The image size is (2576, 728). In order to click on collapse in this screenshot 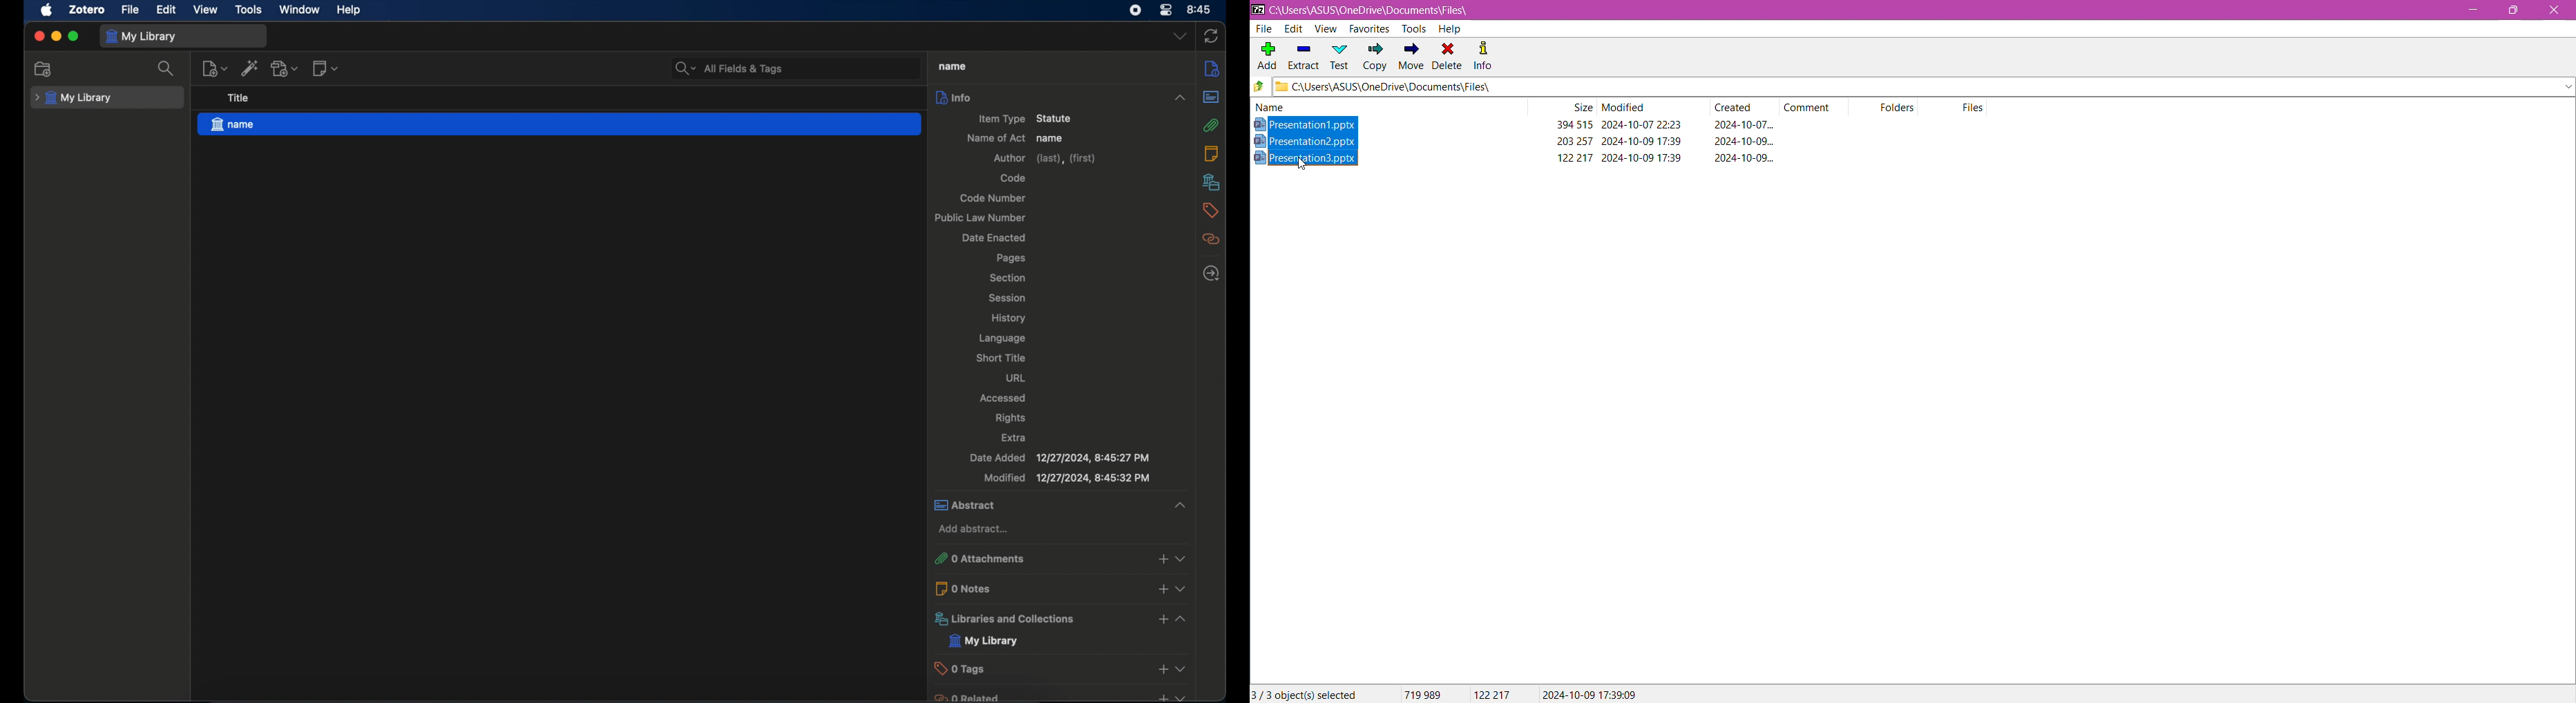, I will do `click(1169, 95)`.